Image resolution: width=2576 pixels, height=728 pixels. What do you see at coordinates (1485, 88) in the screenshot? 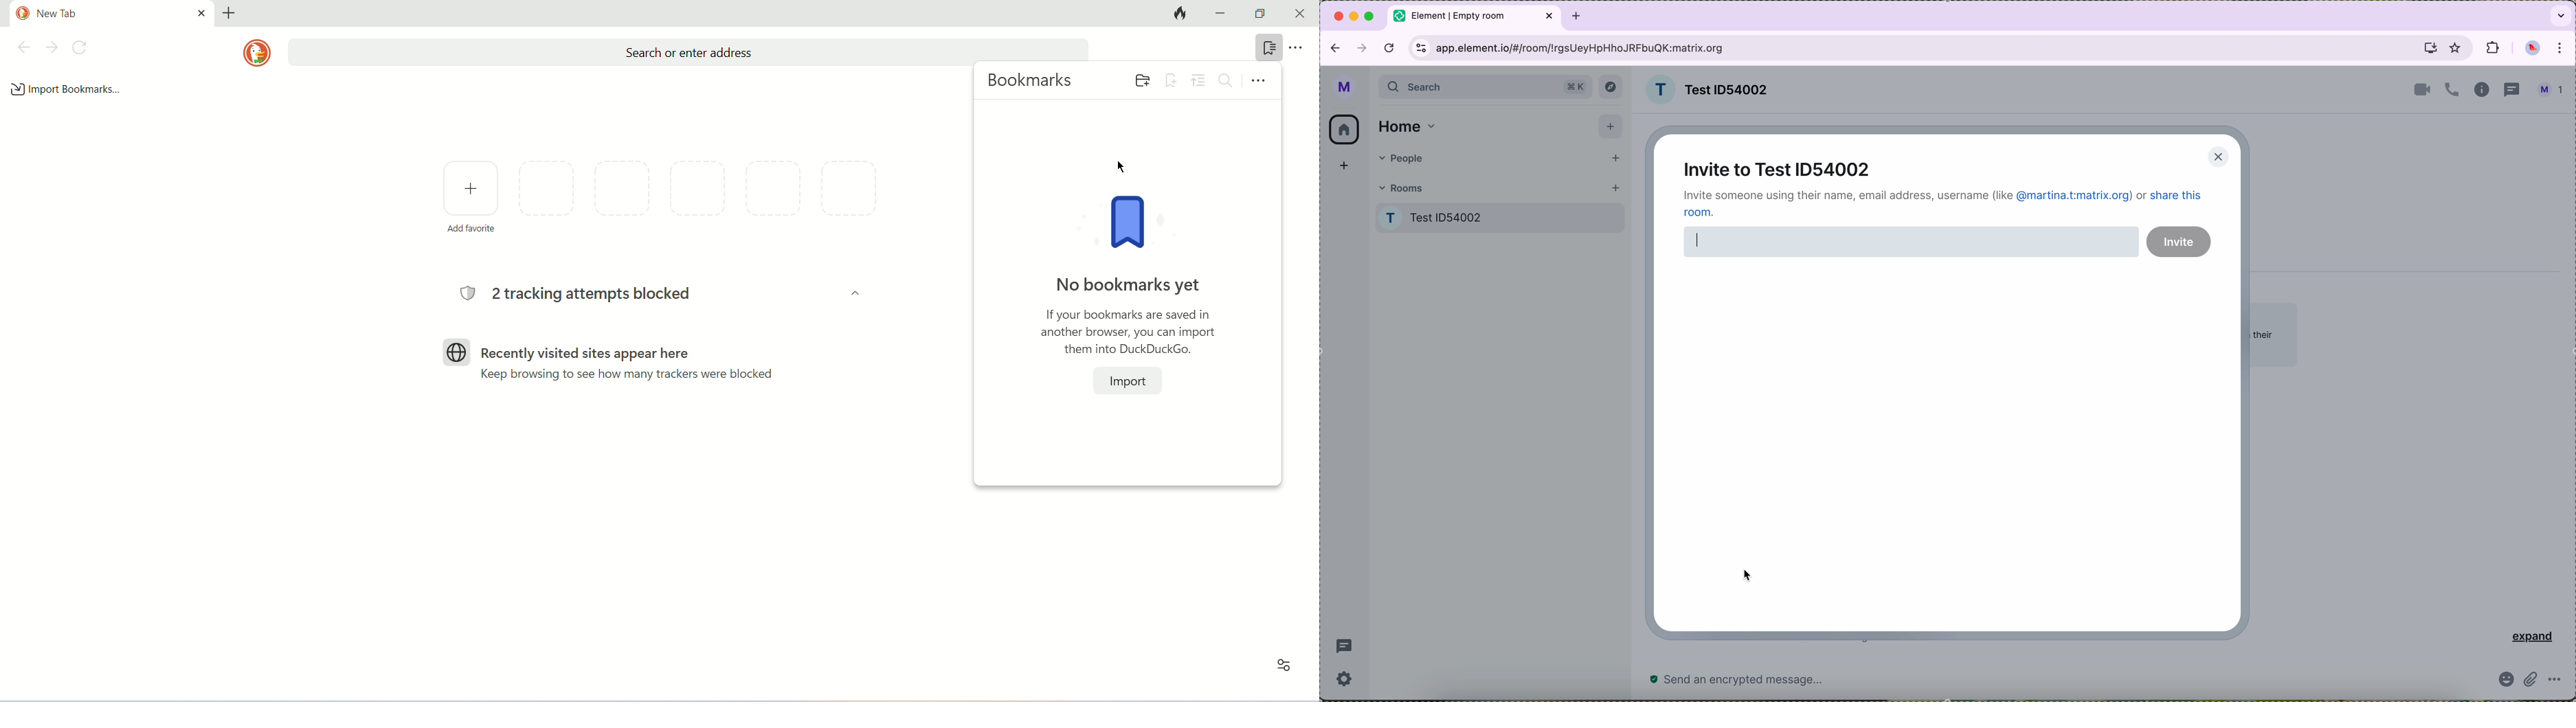
I see `search bar` at bounding box center [1485, 88].